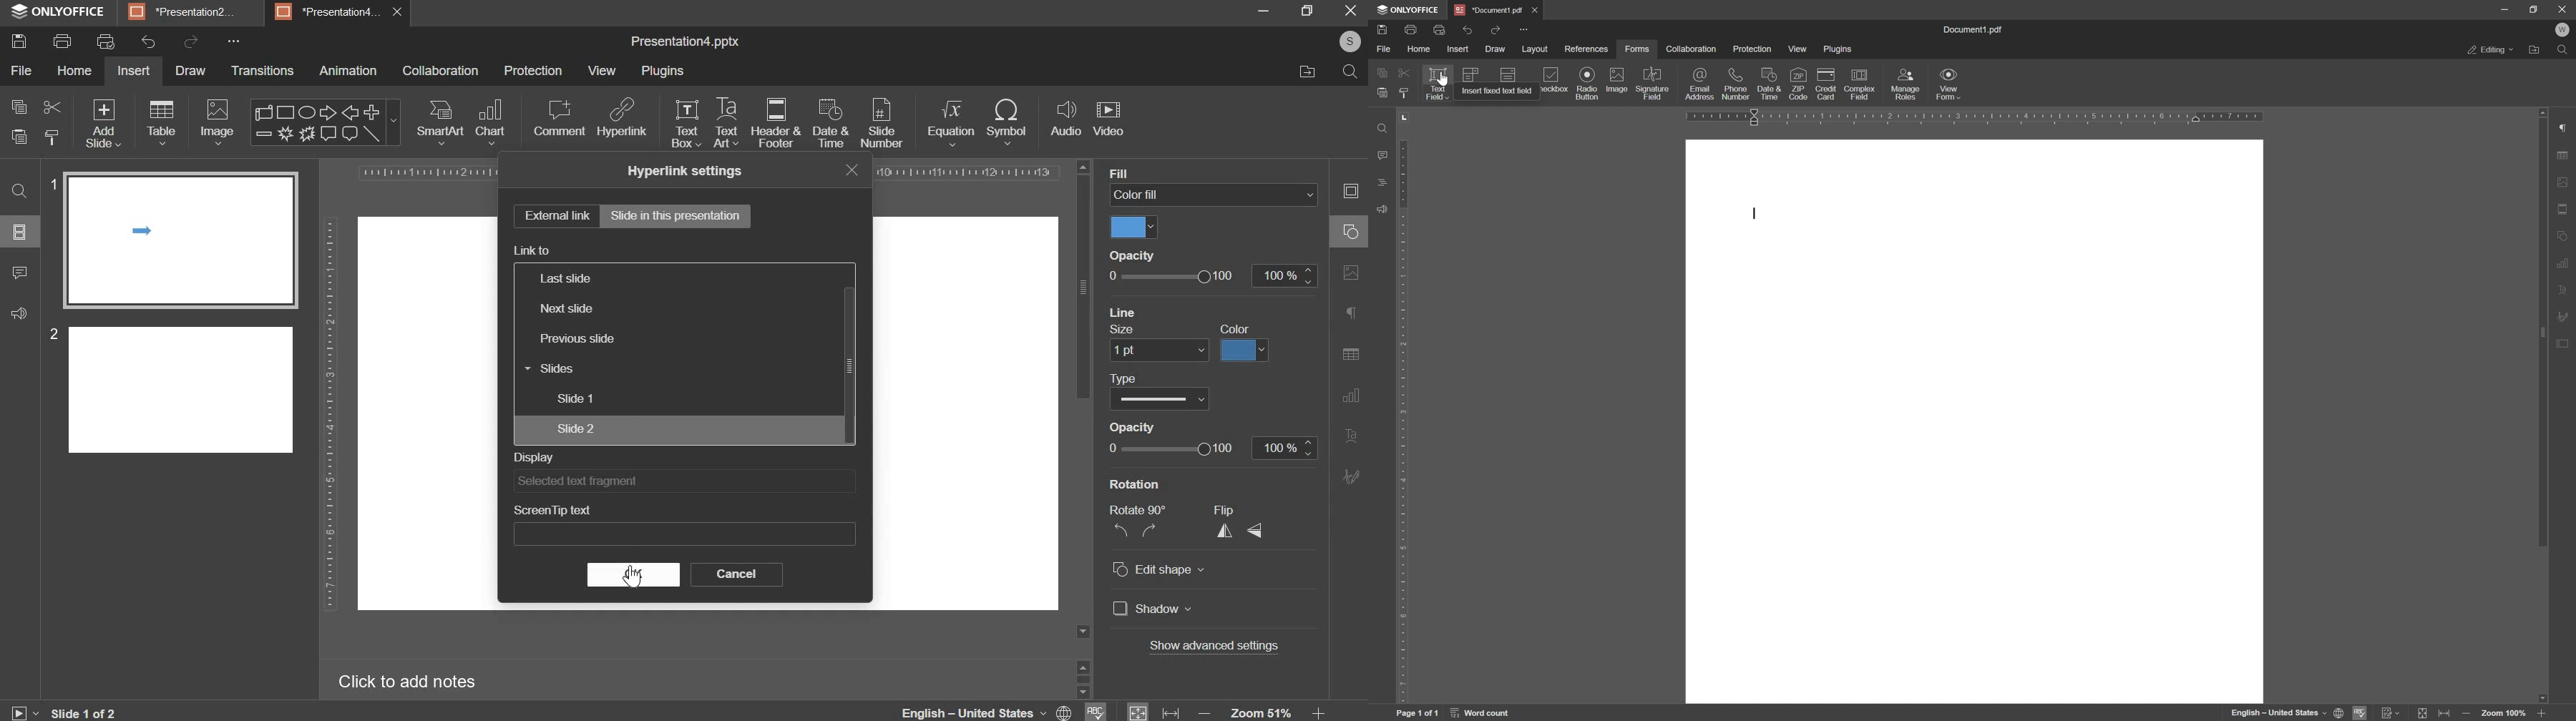  I want to click on view, so click(600, 71).